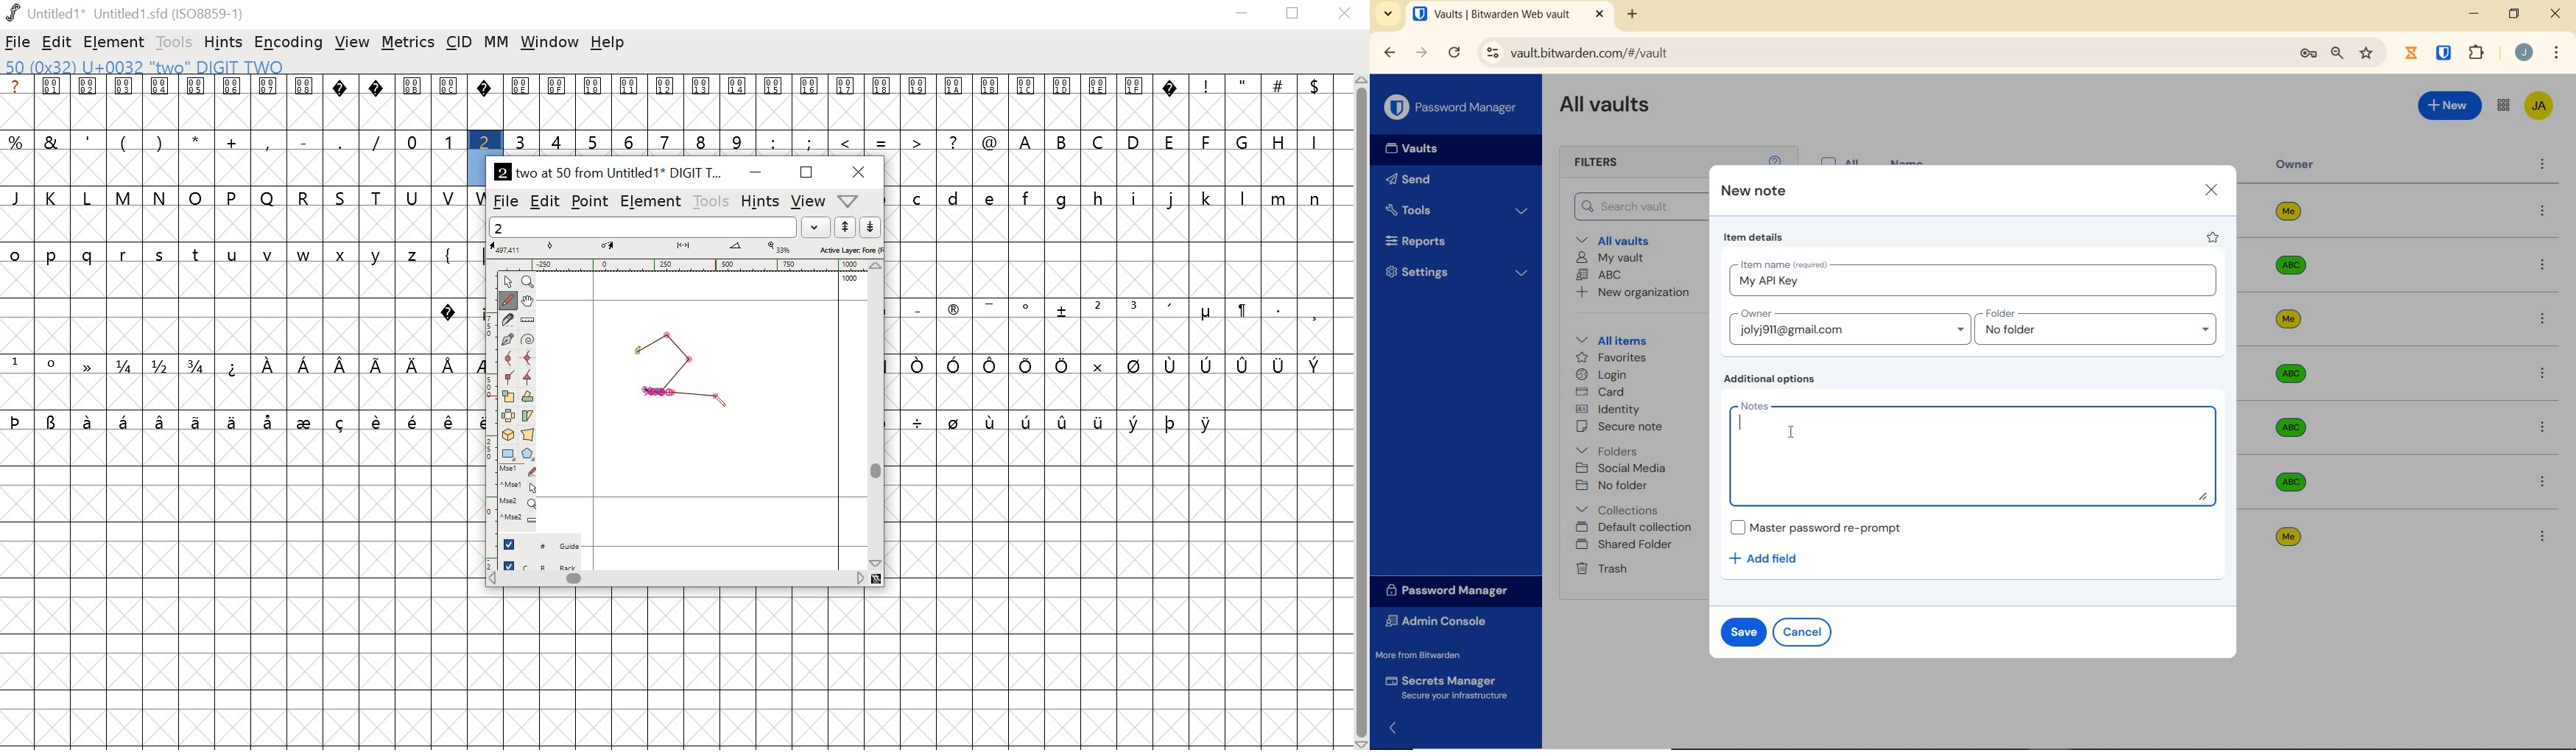  Describe the element at coordinates (520, 504) in the screenshot. I see `mouse wheel button` at that location.